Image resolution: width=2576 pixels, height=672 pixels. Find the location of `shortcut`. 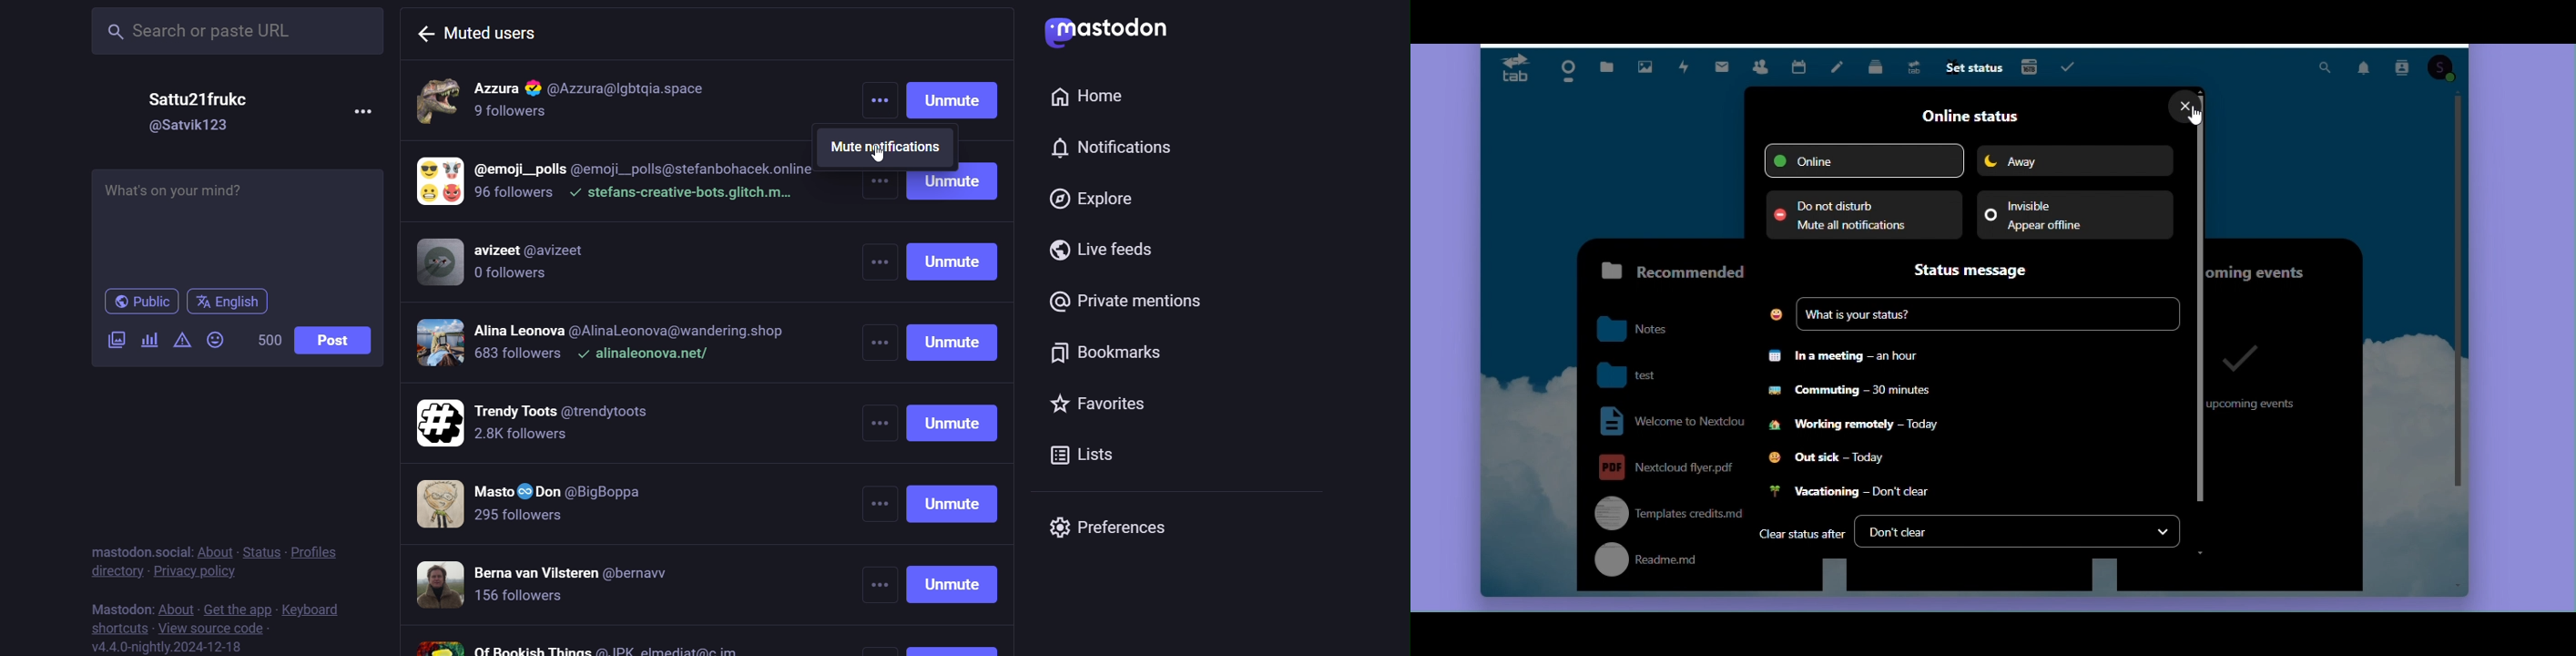

shortcut is located at coordinates (116, 628).